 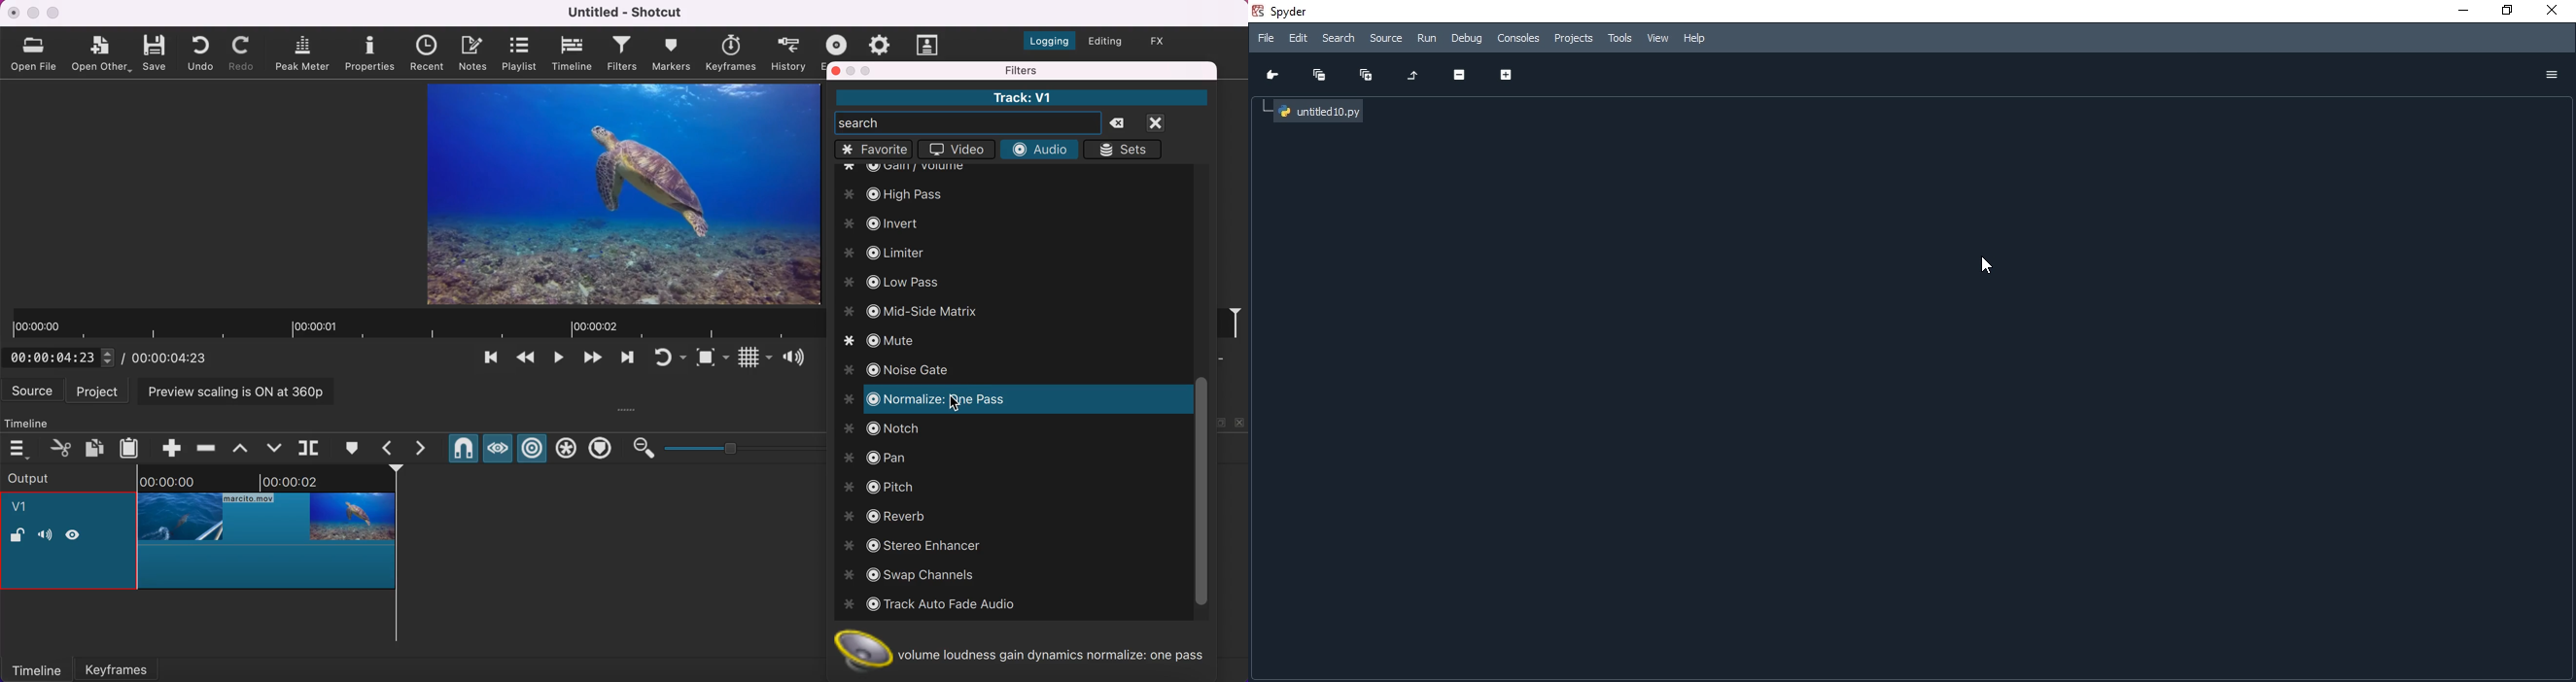 I want to click on redo, so click(x=244, y=53).